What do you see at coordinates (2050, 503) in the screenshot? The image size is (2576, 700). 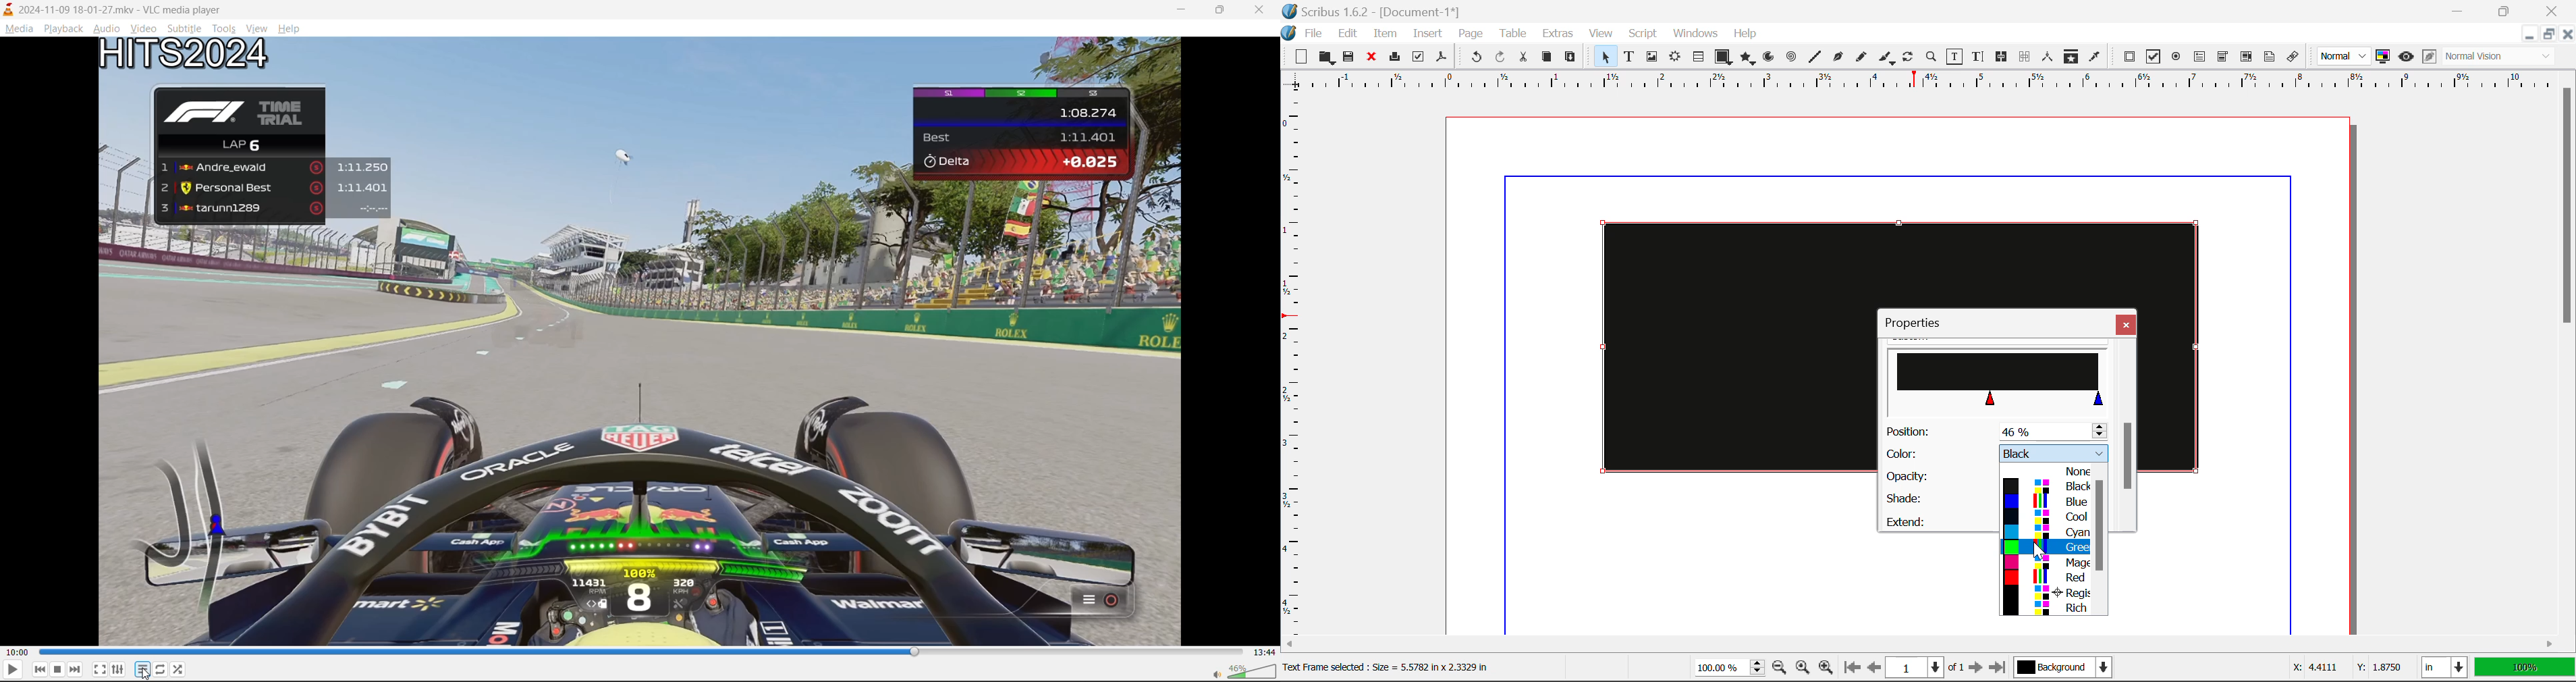 I see `Blue` at bounding box center [2050, 503].